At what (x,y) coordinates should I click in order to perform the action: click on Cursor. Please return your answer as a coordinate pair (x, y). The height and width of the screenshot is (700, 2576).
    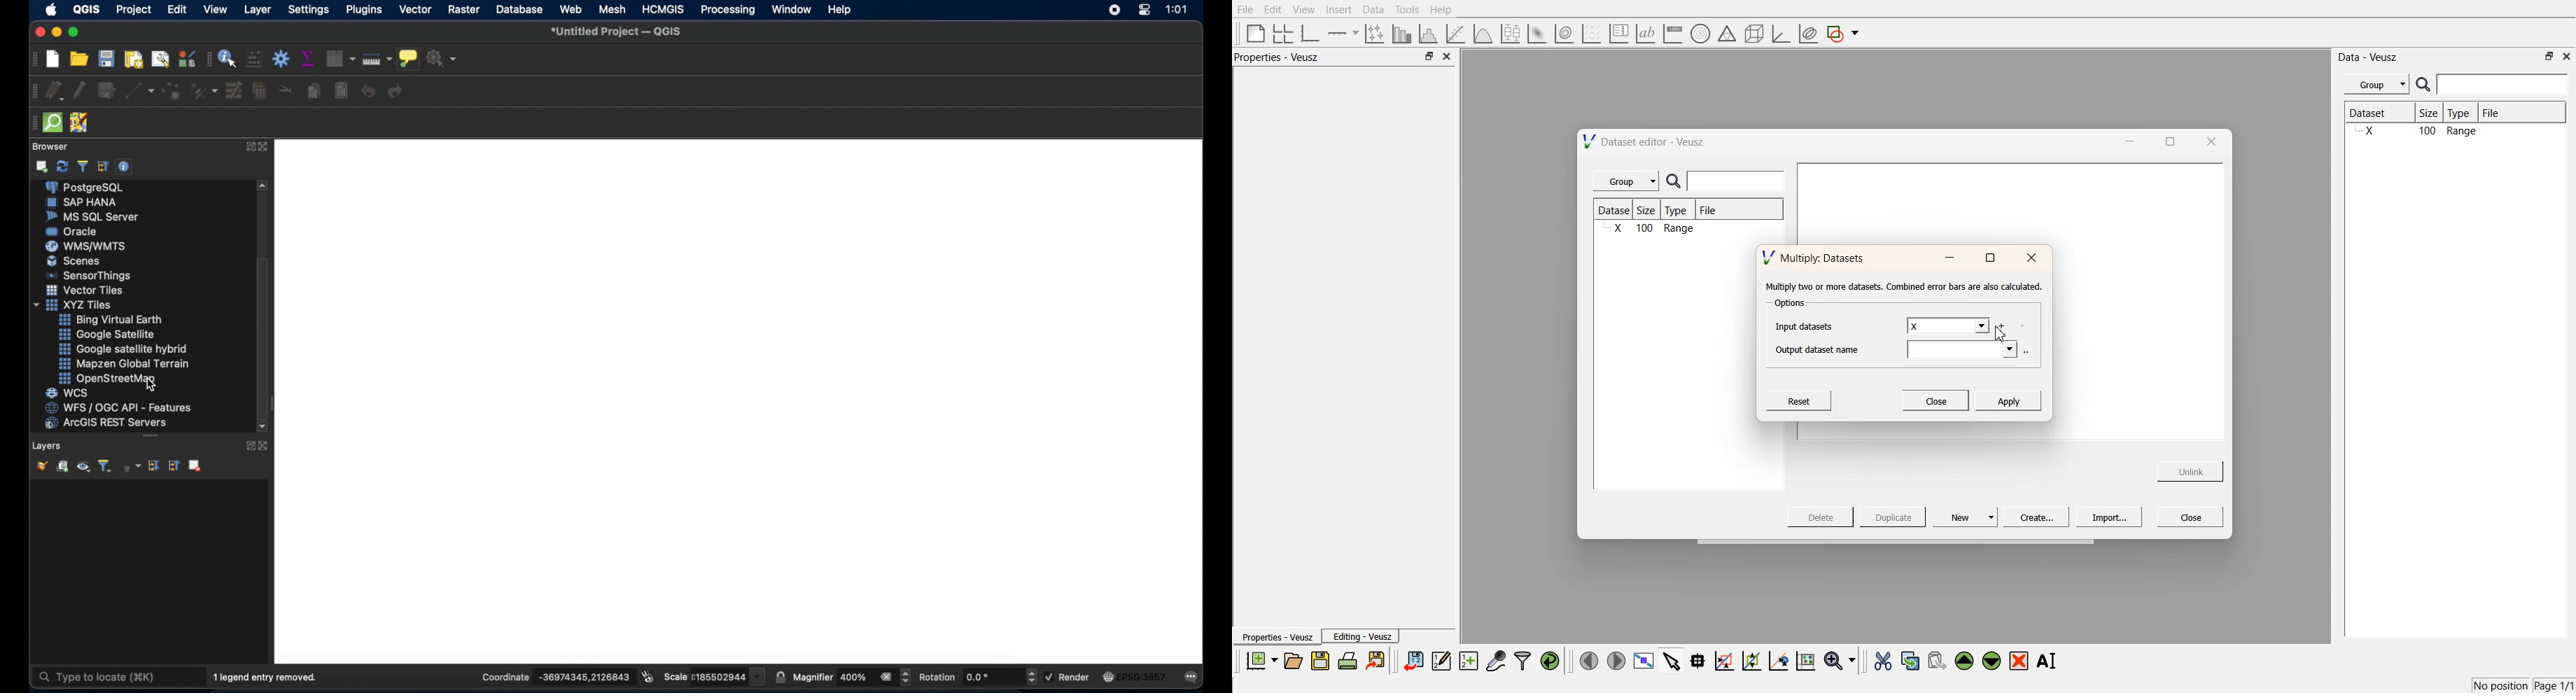
    Looking at the image, I should click on (151, 384).